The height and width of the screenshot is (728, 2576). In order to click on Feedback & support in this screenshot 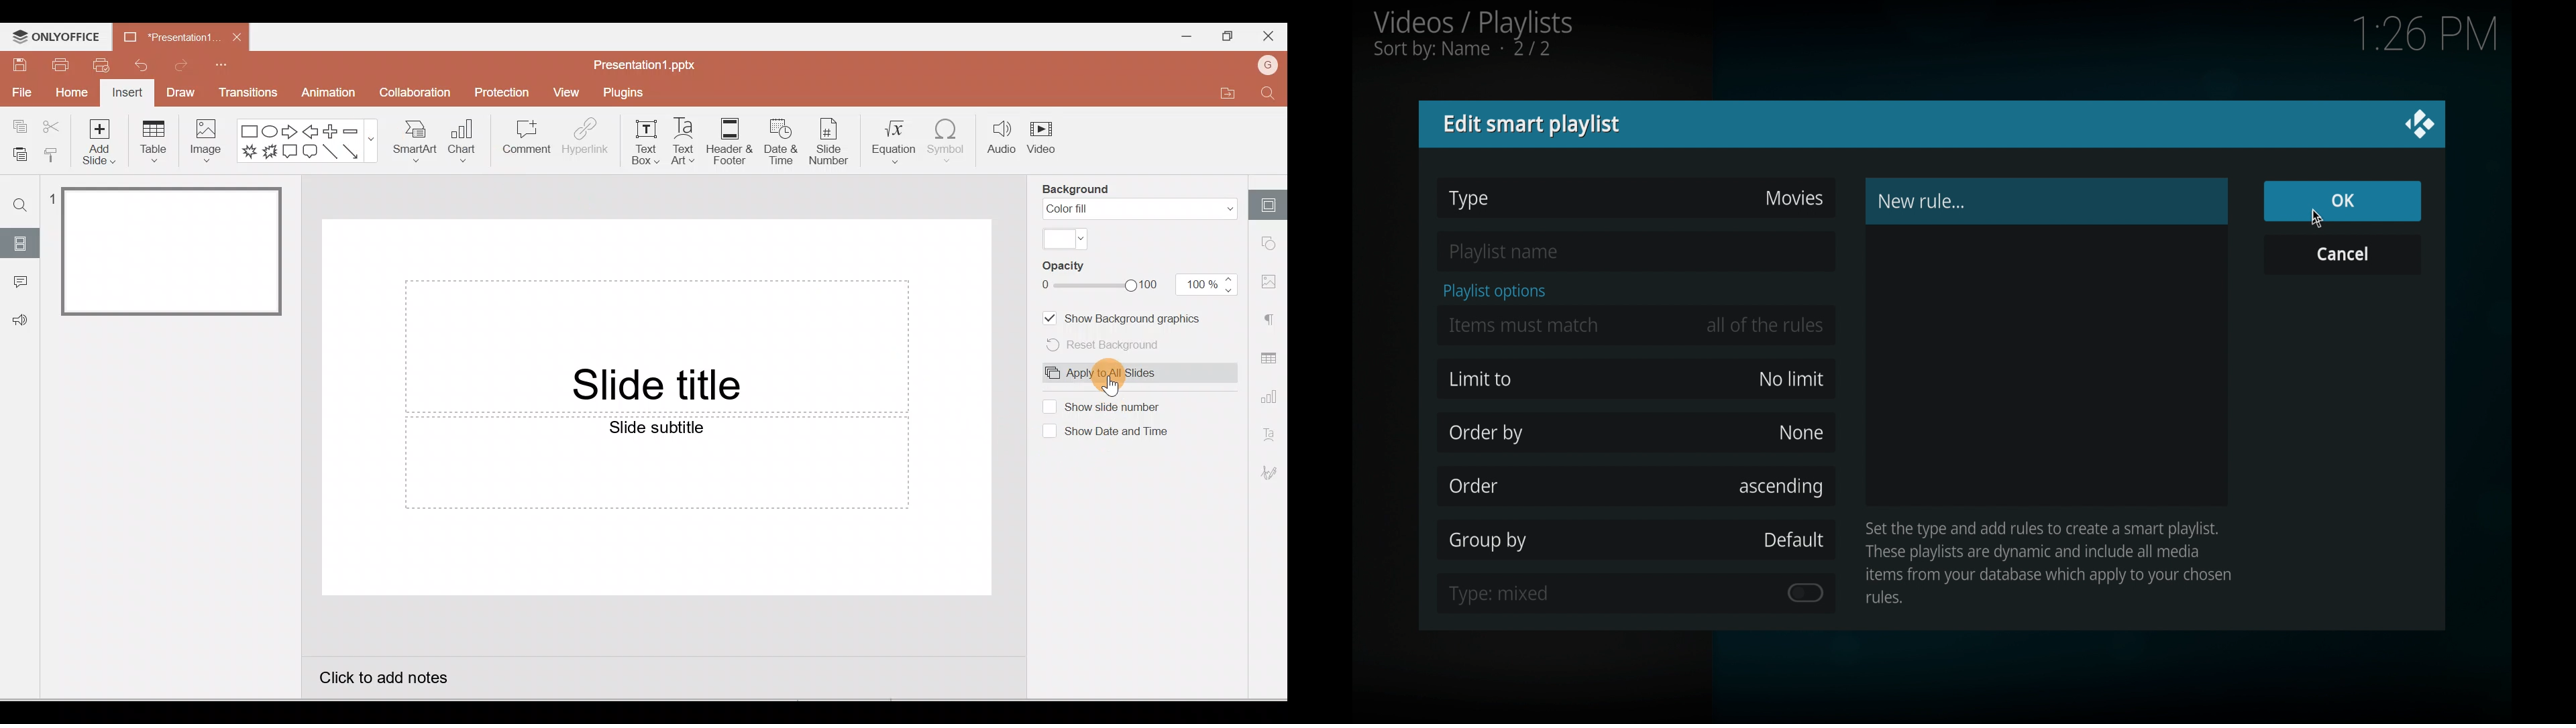, I will do `click(21, 320)`.